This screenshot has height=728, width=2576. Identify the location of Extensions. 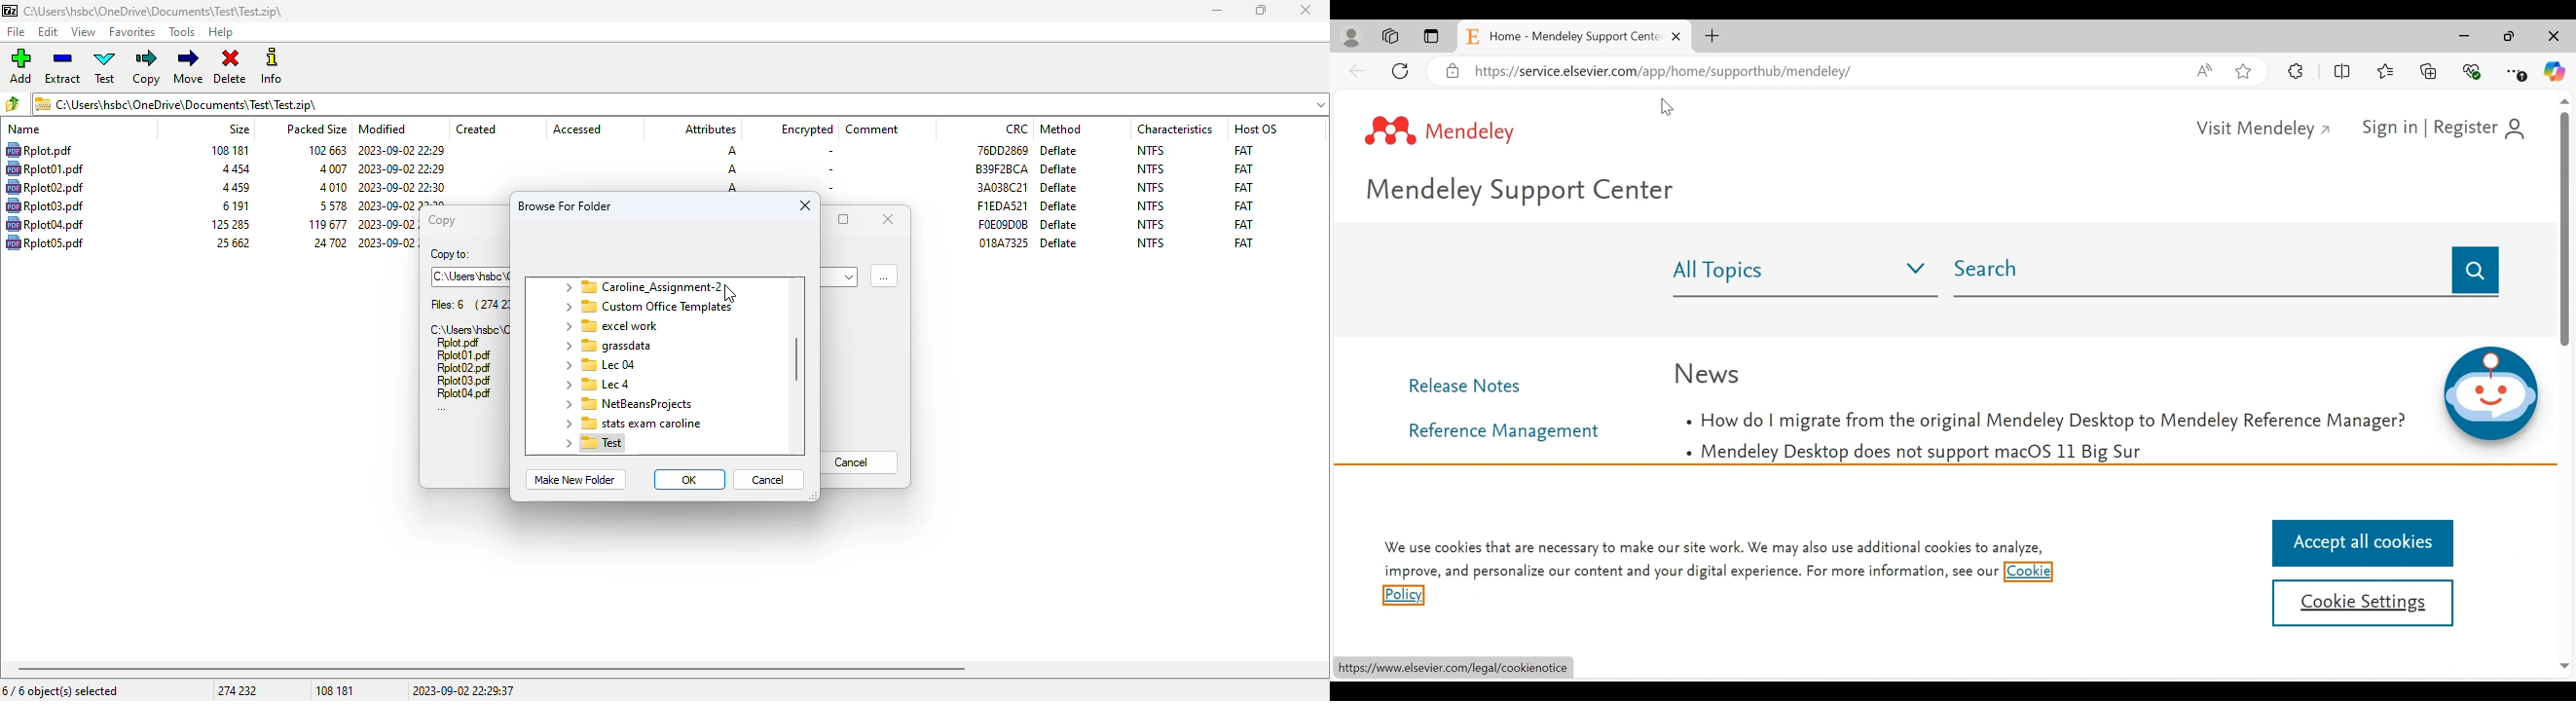
(2298, 71).